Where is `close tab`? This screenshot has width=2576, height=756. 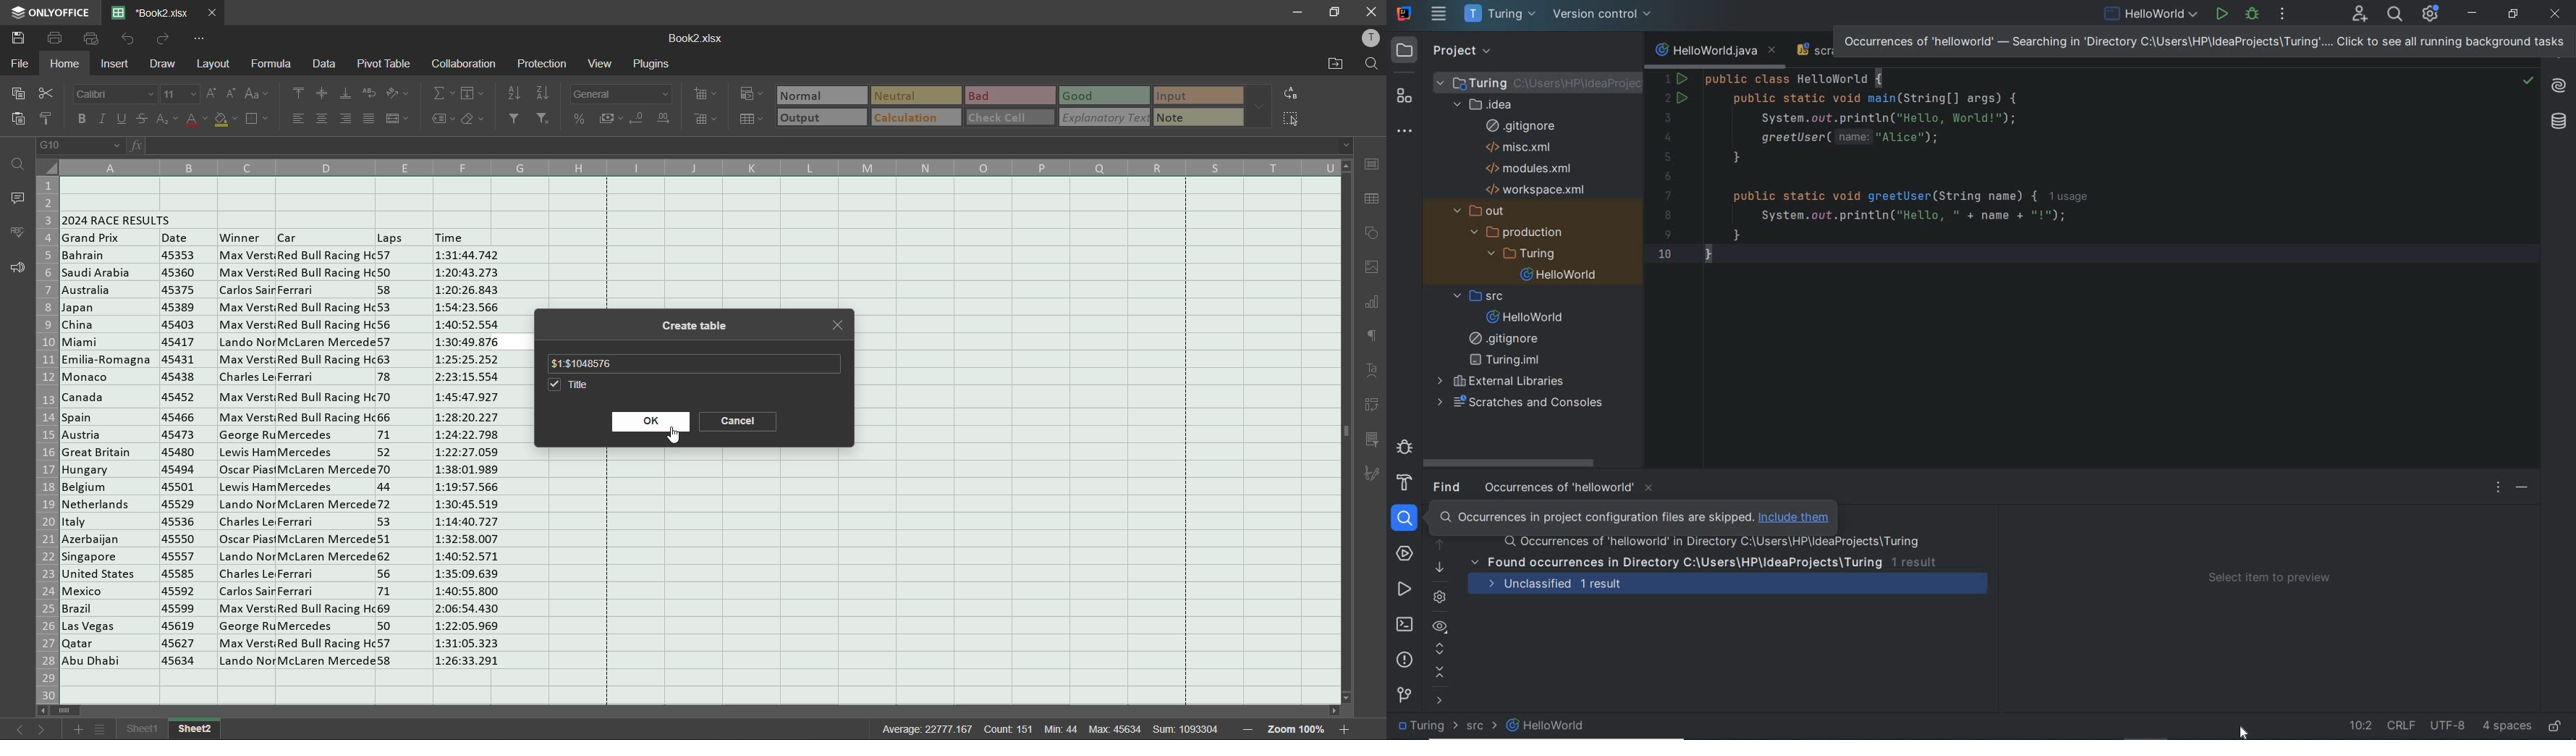 close tab is located at coordinates (836, 326).